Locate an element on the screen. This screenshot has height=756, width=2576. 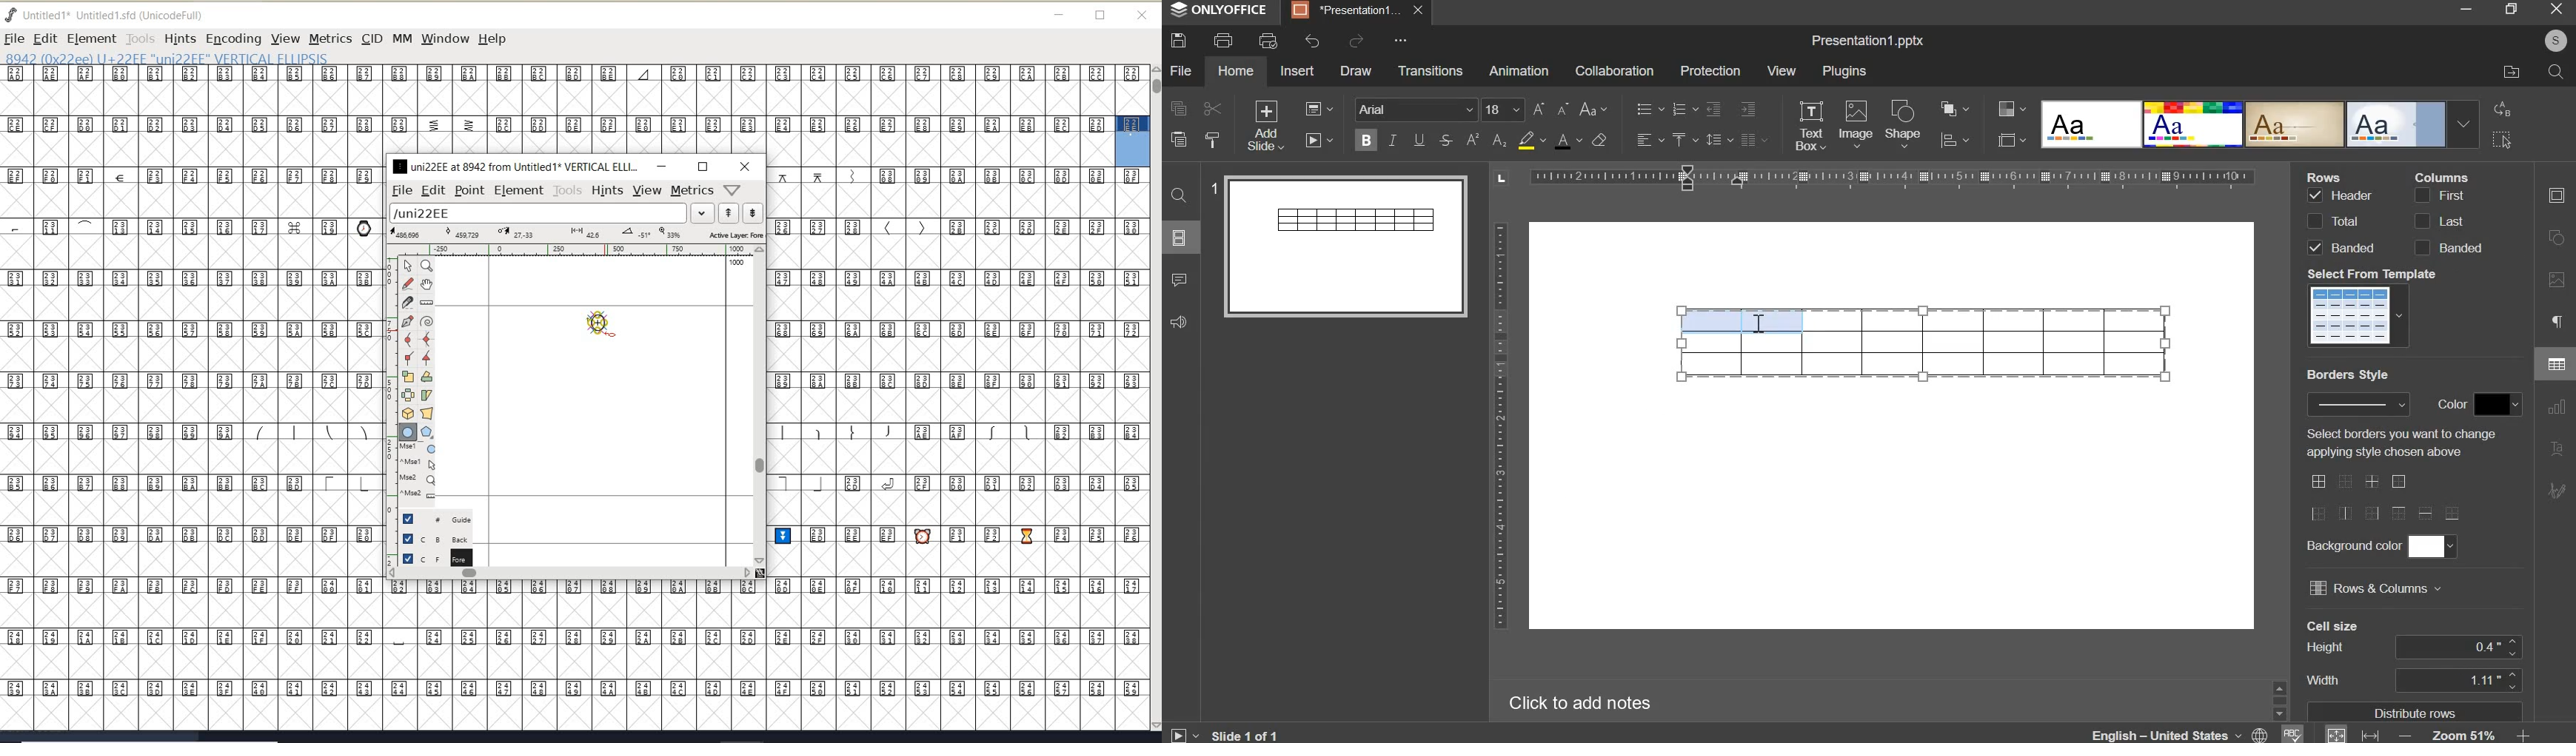
SCROLLBAR is located at coordinates (1155, 399).